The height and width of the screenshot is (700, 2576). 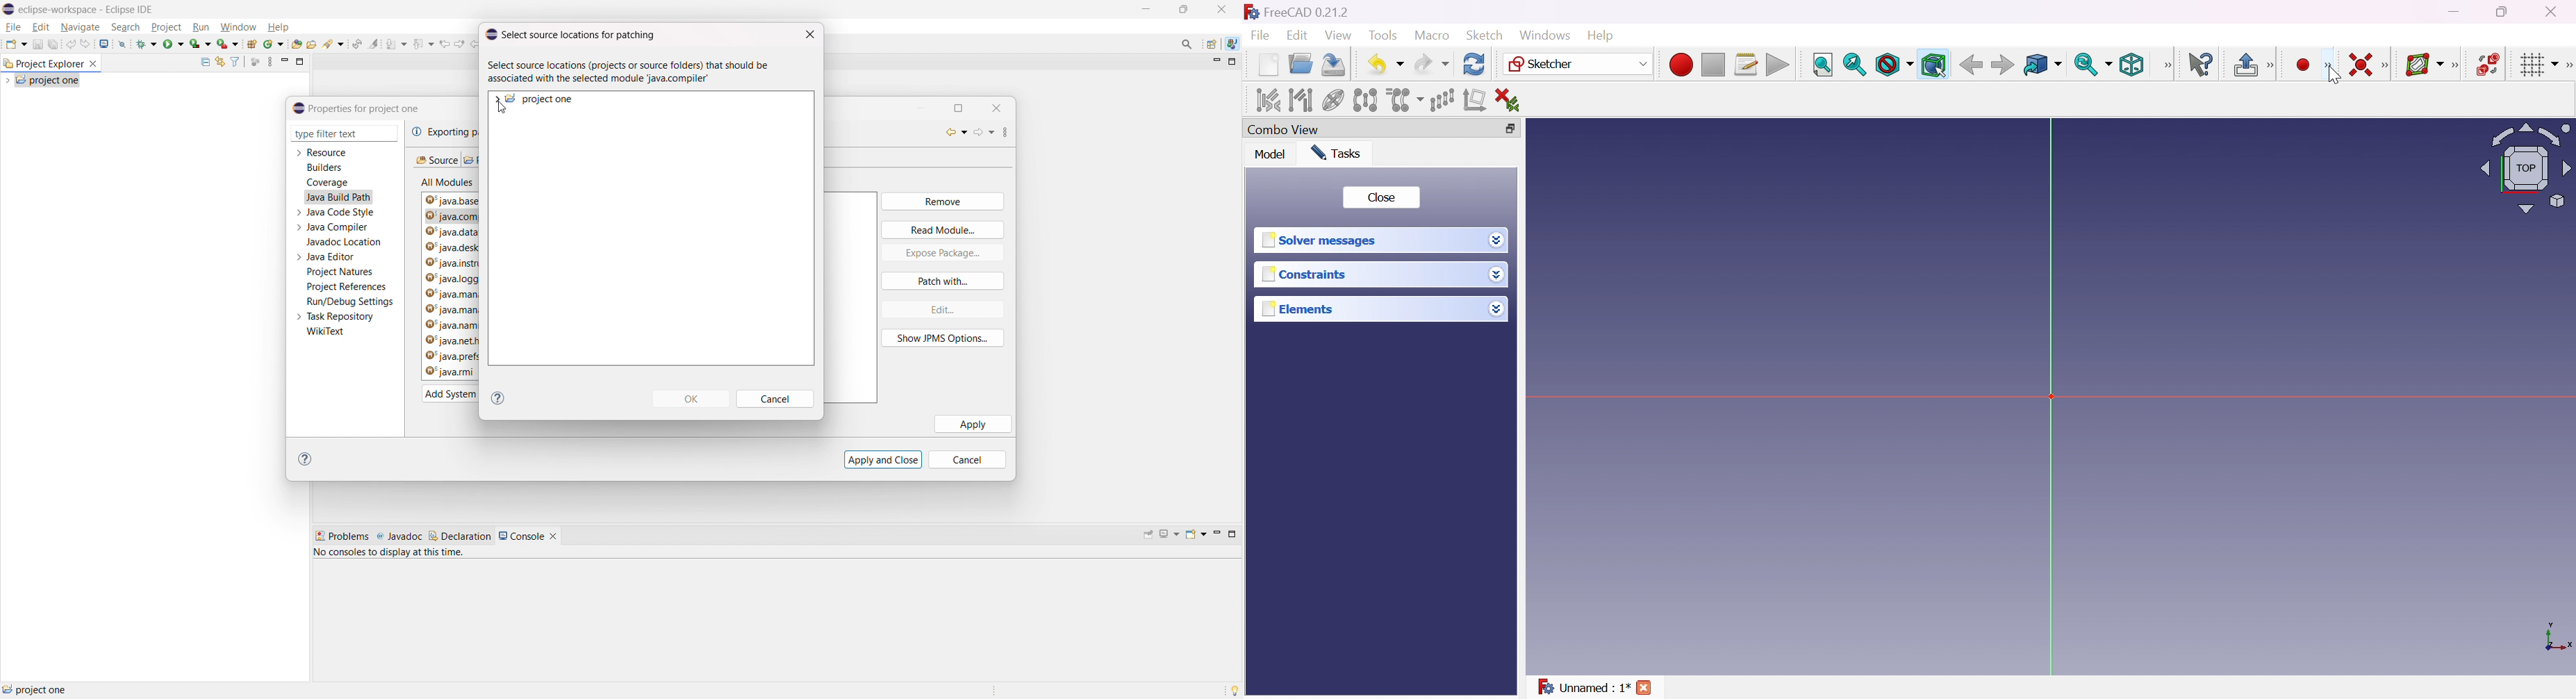 What do you see at coordinates (1517, 129) in the screenshot?
I see `Restore down` at bounding box center [1517, 129].